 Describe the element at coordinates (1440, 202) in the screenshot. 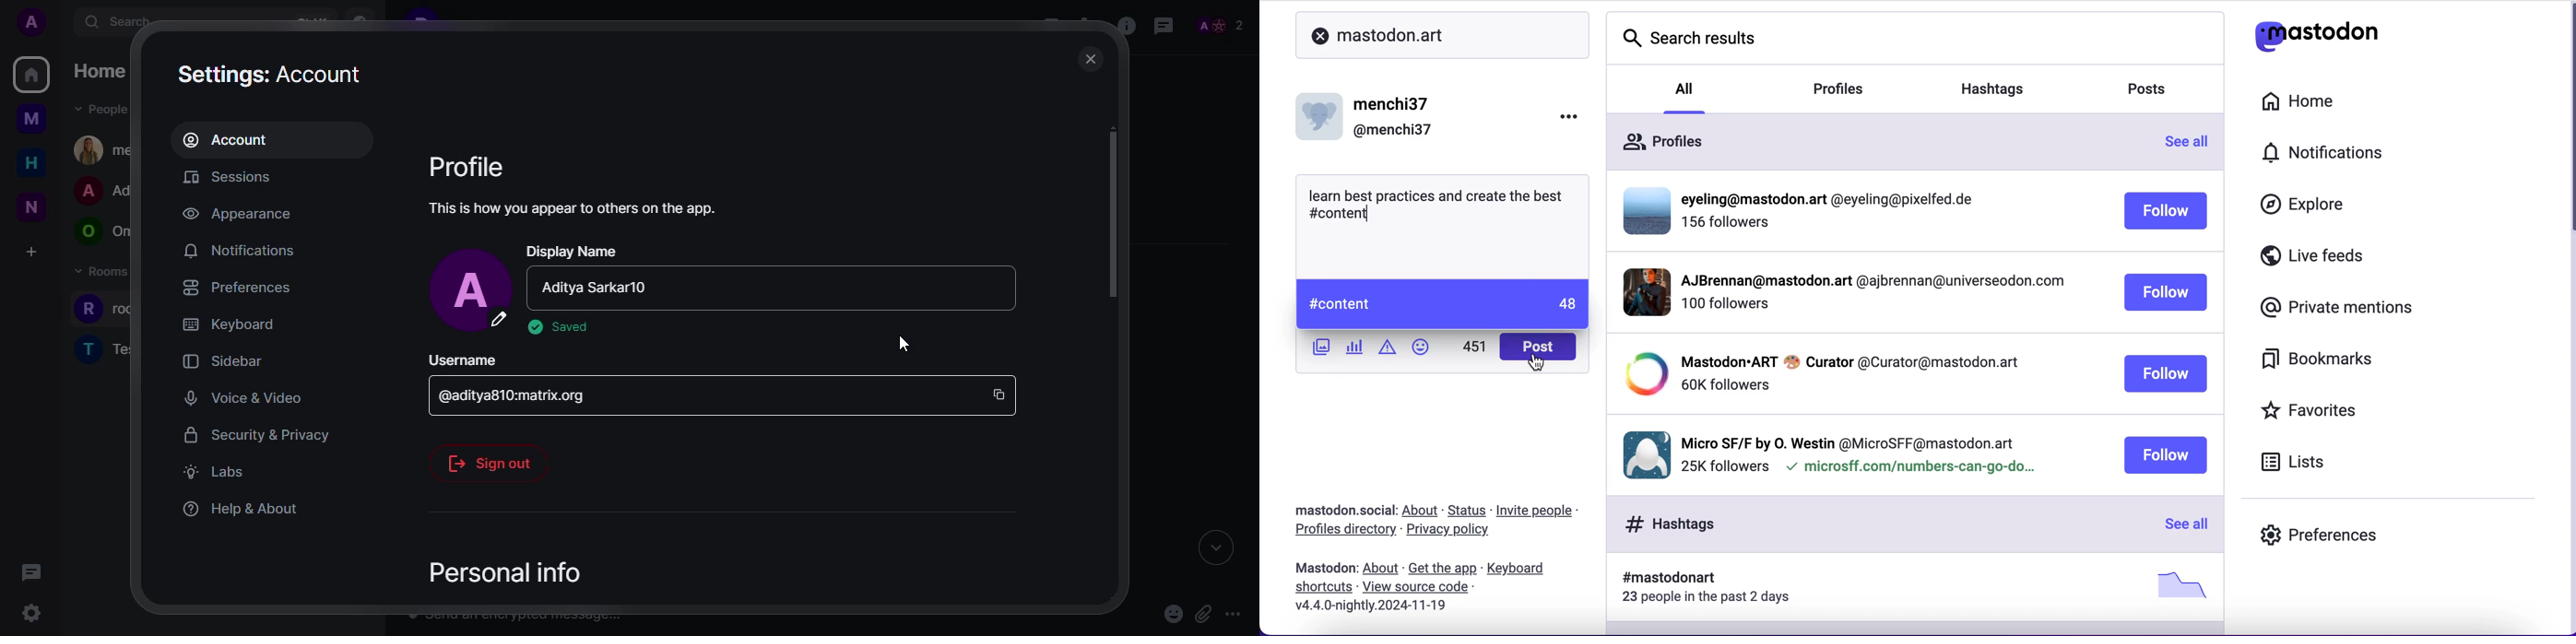

I see `text post` at that location.